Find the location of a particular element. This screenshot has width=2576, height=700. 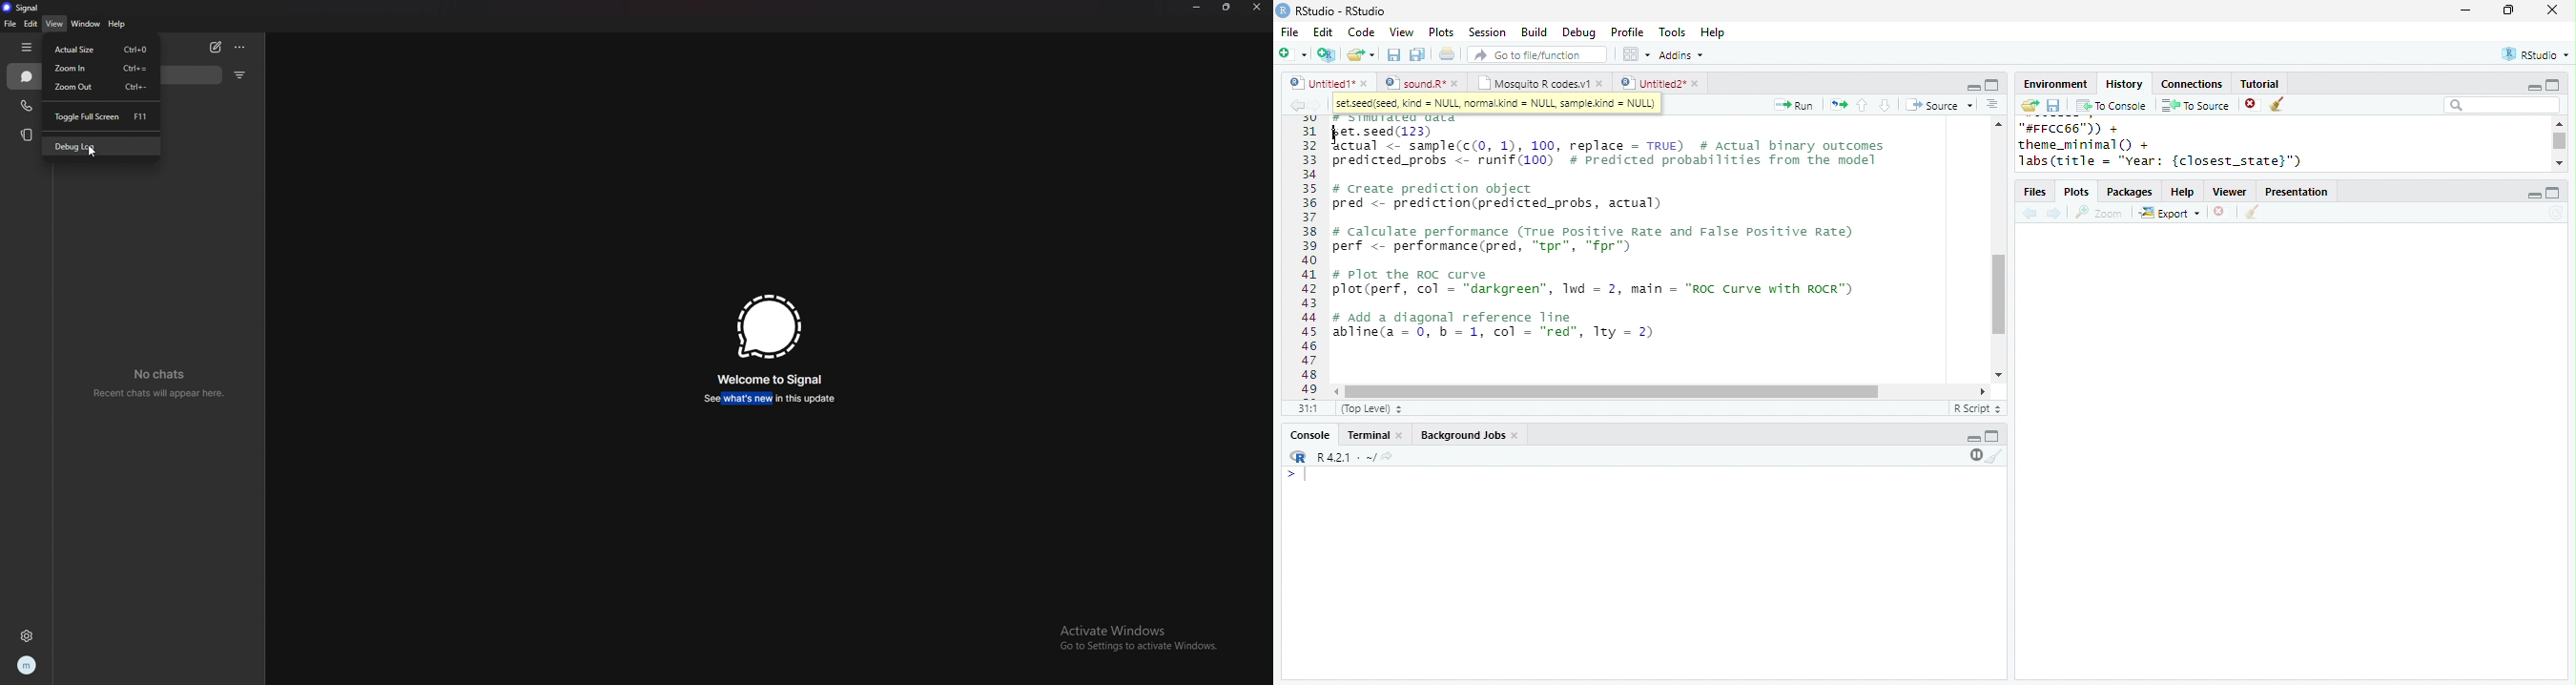

# Create prediction object
pred <- prediction(predicted_probs, actual) is located at coordinates (1496, 197).